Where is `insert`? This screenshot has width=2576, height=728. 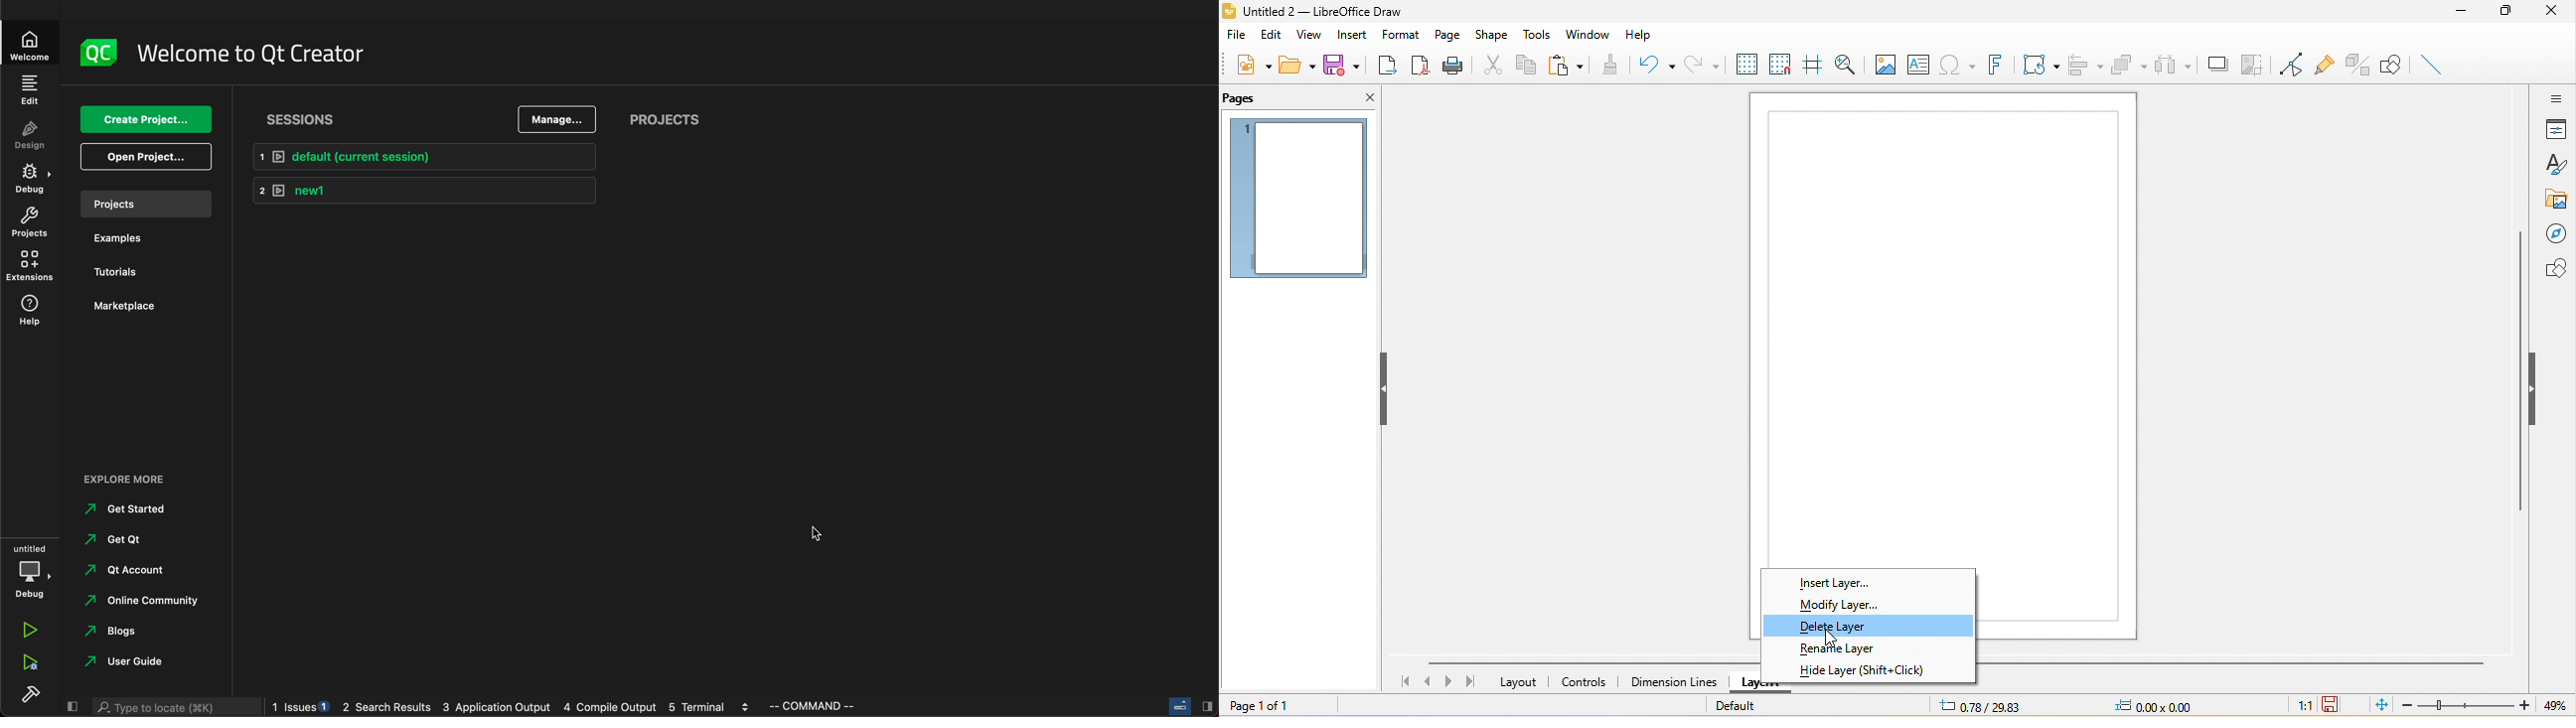
insert is located at coordinates (1354, 36).